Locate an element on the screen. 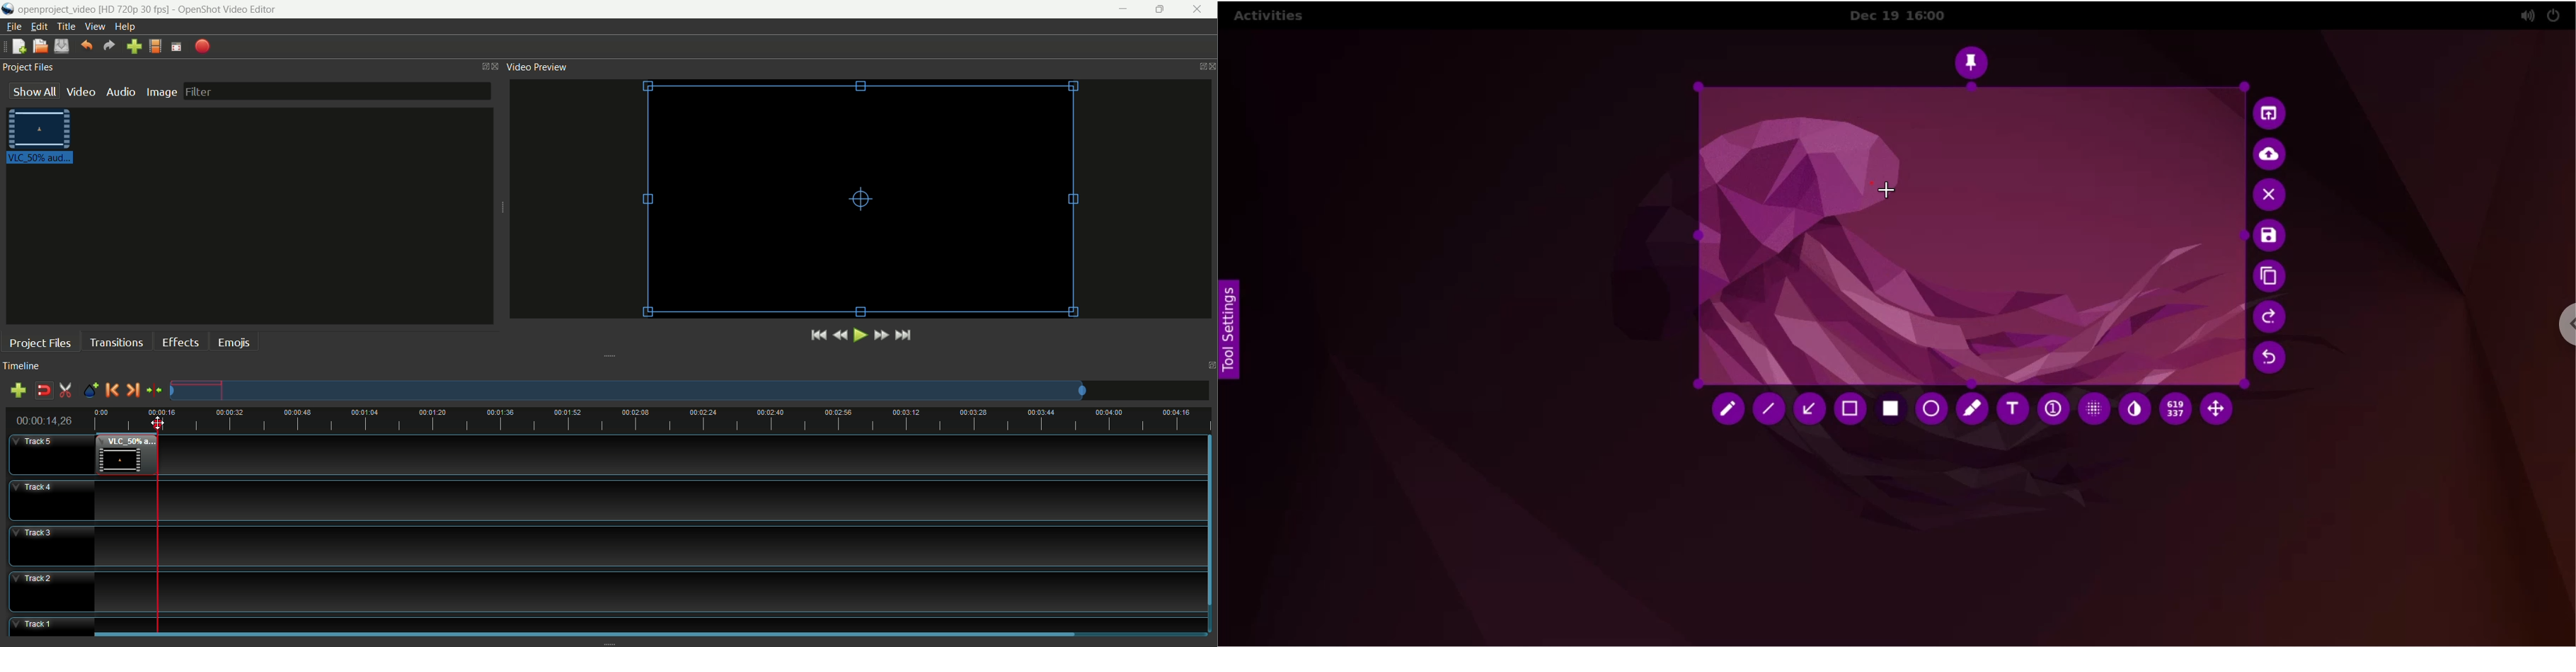 Image resolution: width=2576 pixels, height=672 pixels. fullscreen is located at coordinates (176, 45).